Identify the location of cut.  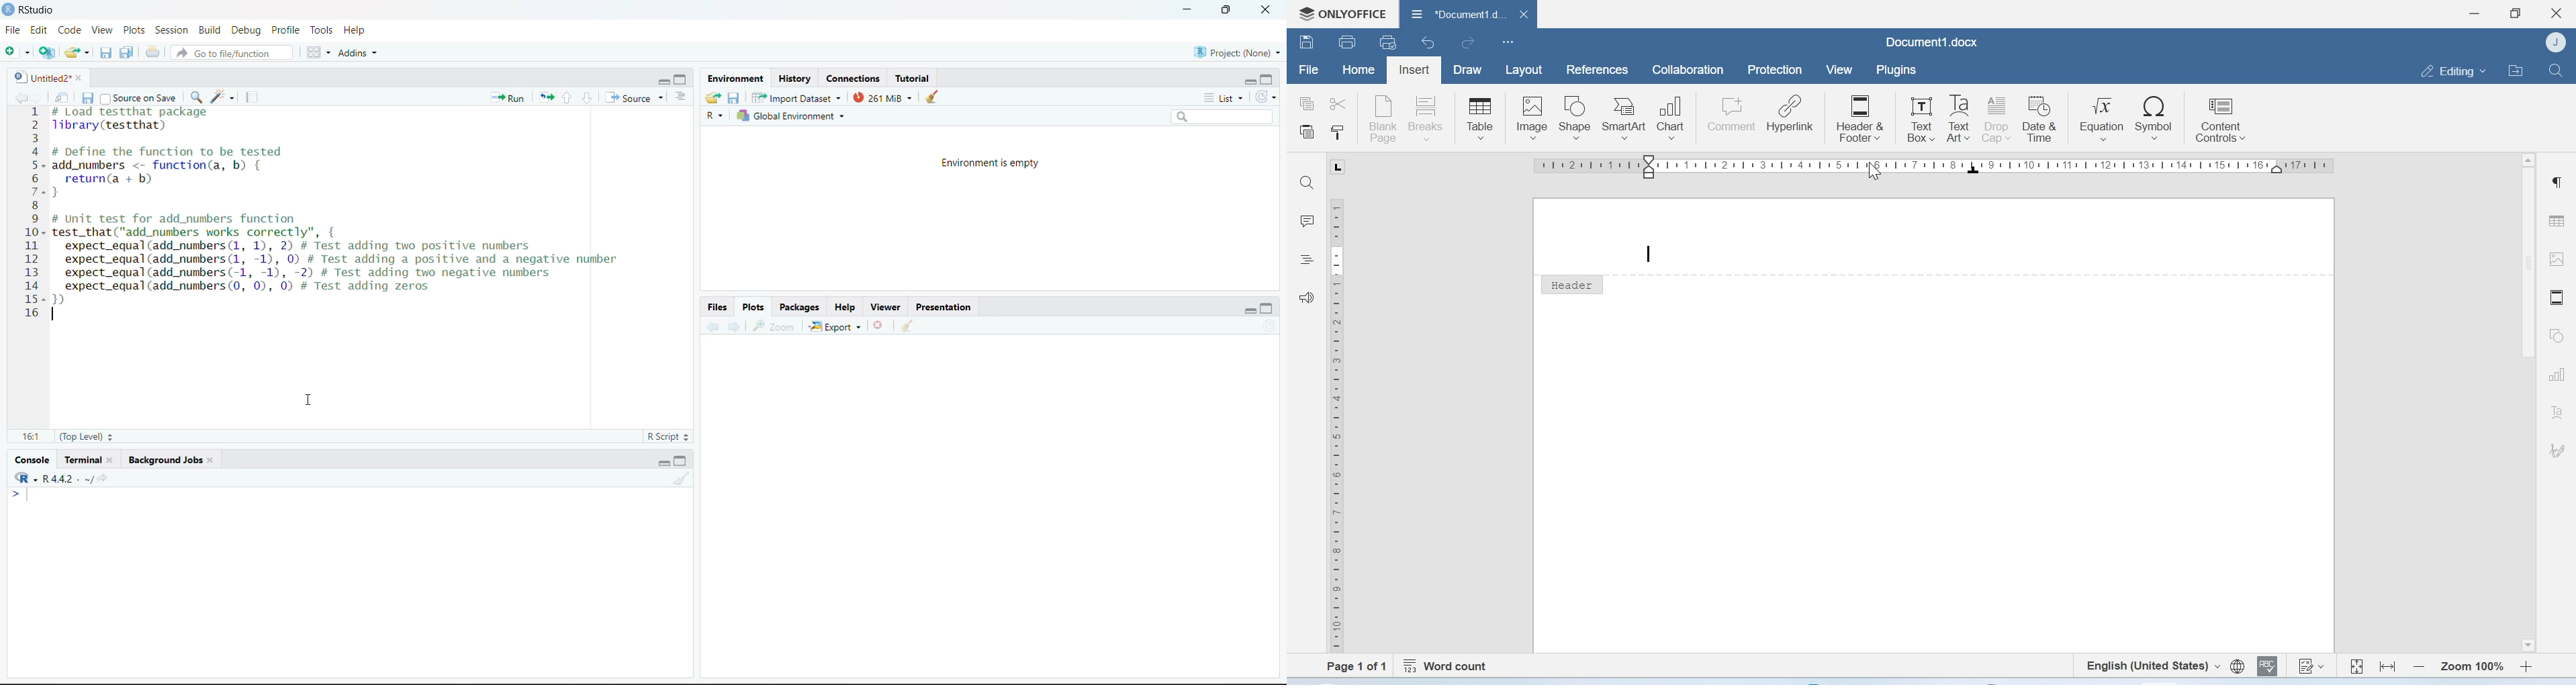
(1341, 103).